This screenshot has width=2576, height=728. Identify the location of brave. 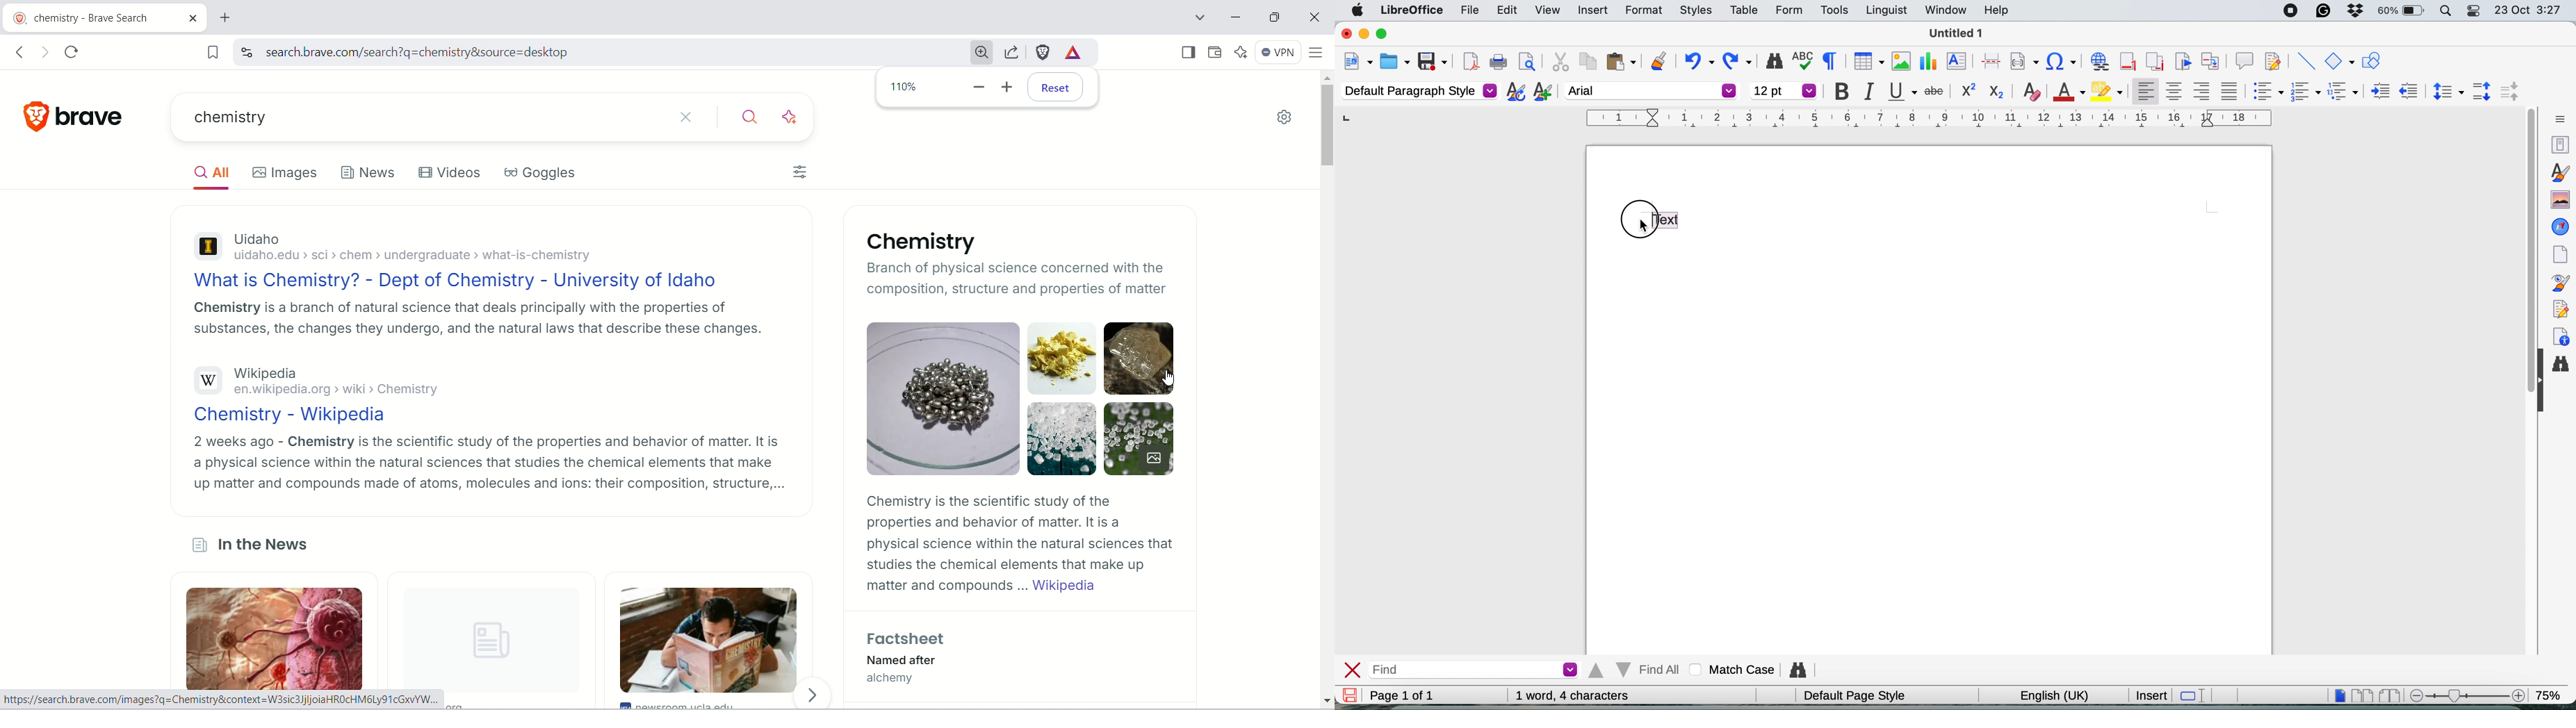
(89, 113).